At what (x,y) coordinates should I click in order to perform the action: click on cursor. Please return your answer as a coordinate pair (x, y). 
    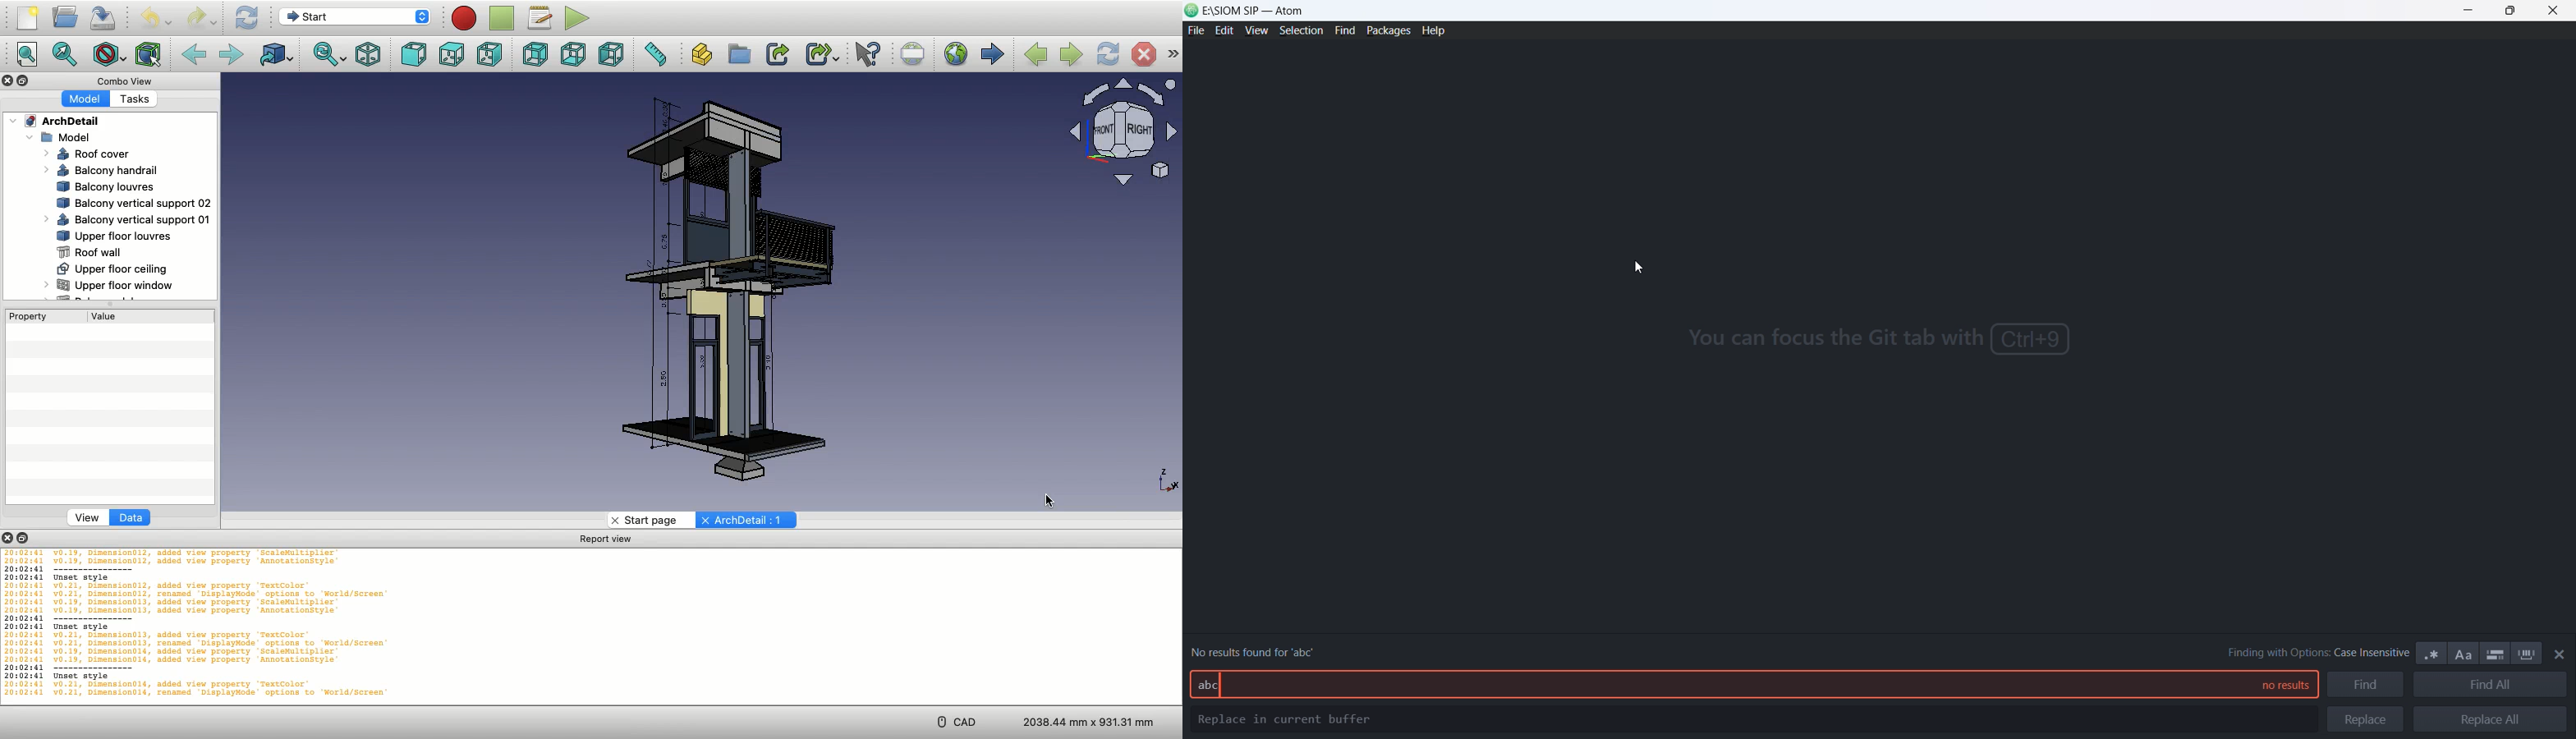
    Looking at the image, I should click on (1051, 500).